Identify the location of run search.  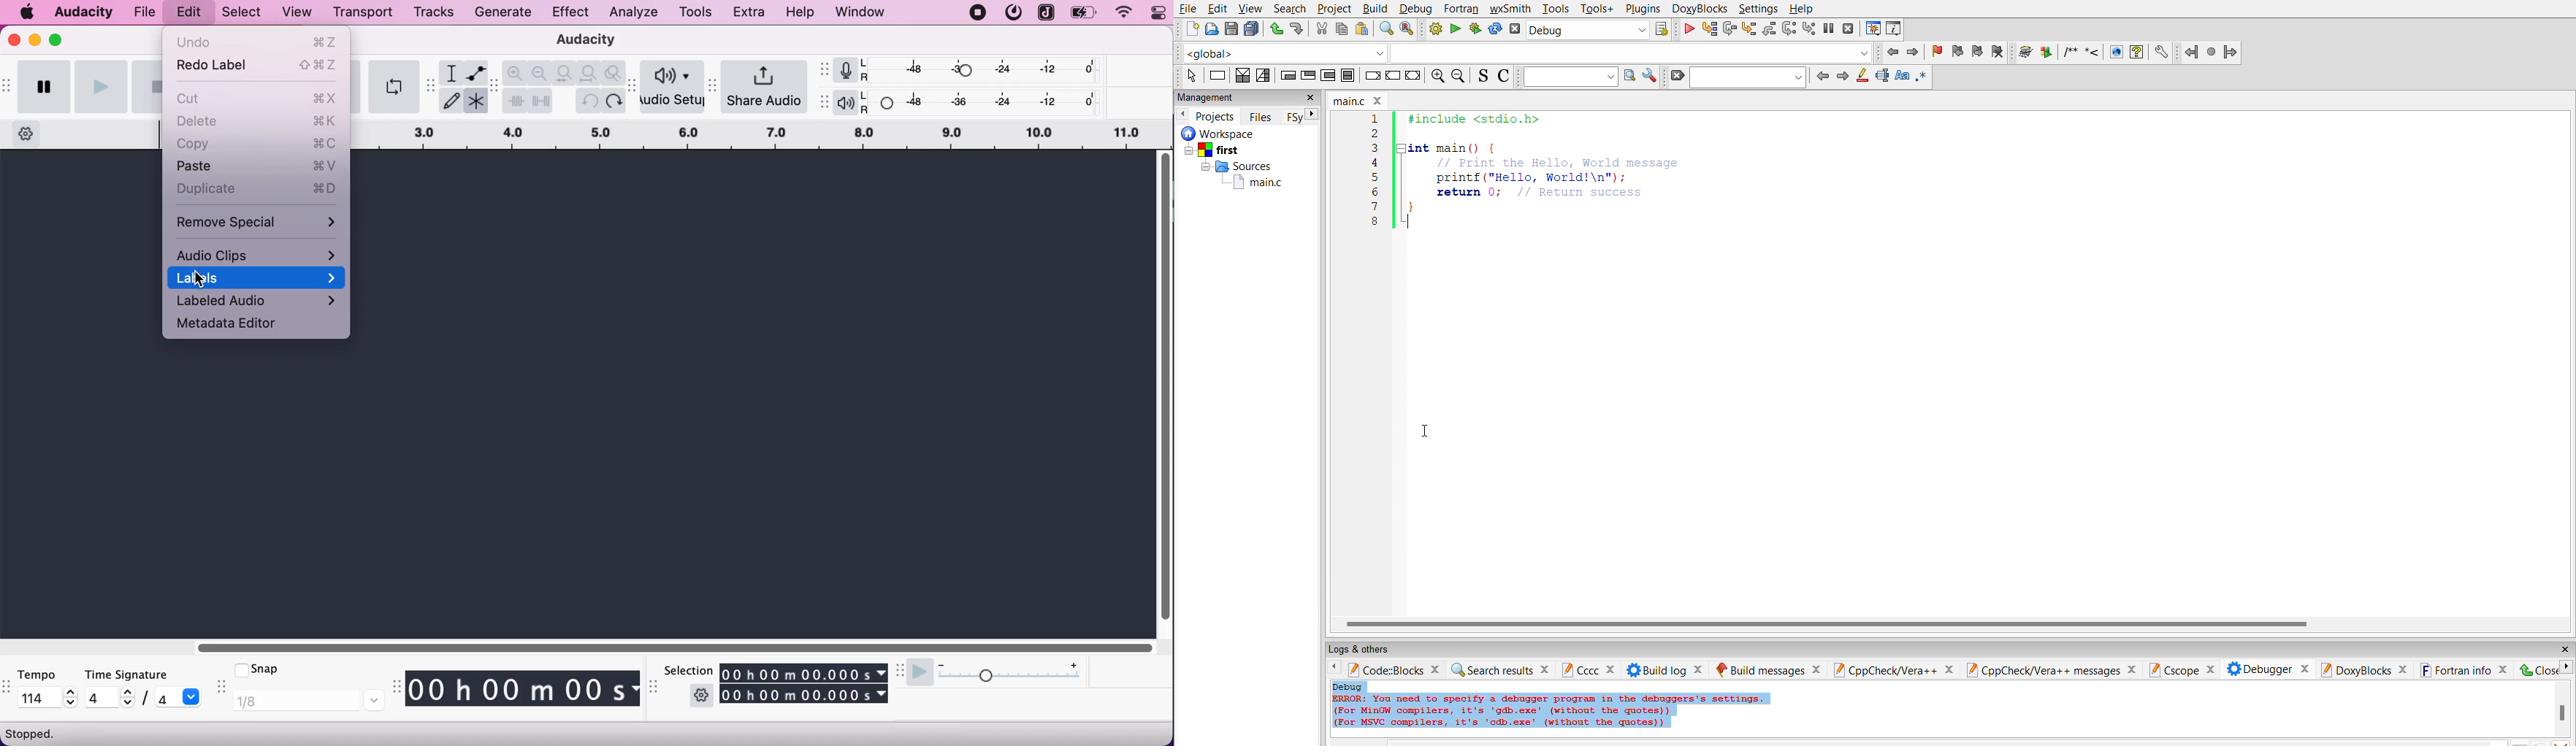
(1629, 77).